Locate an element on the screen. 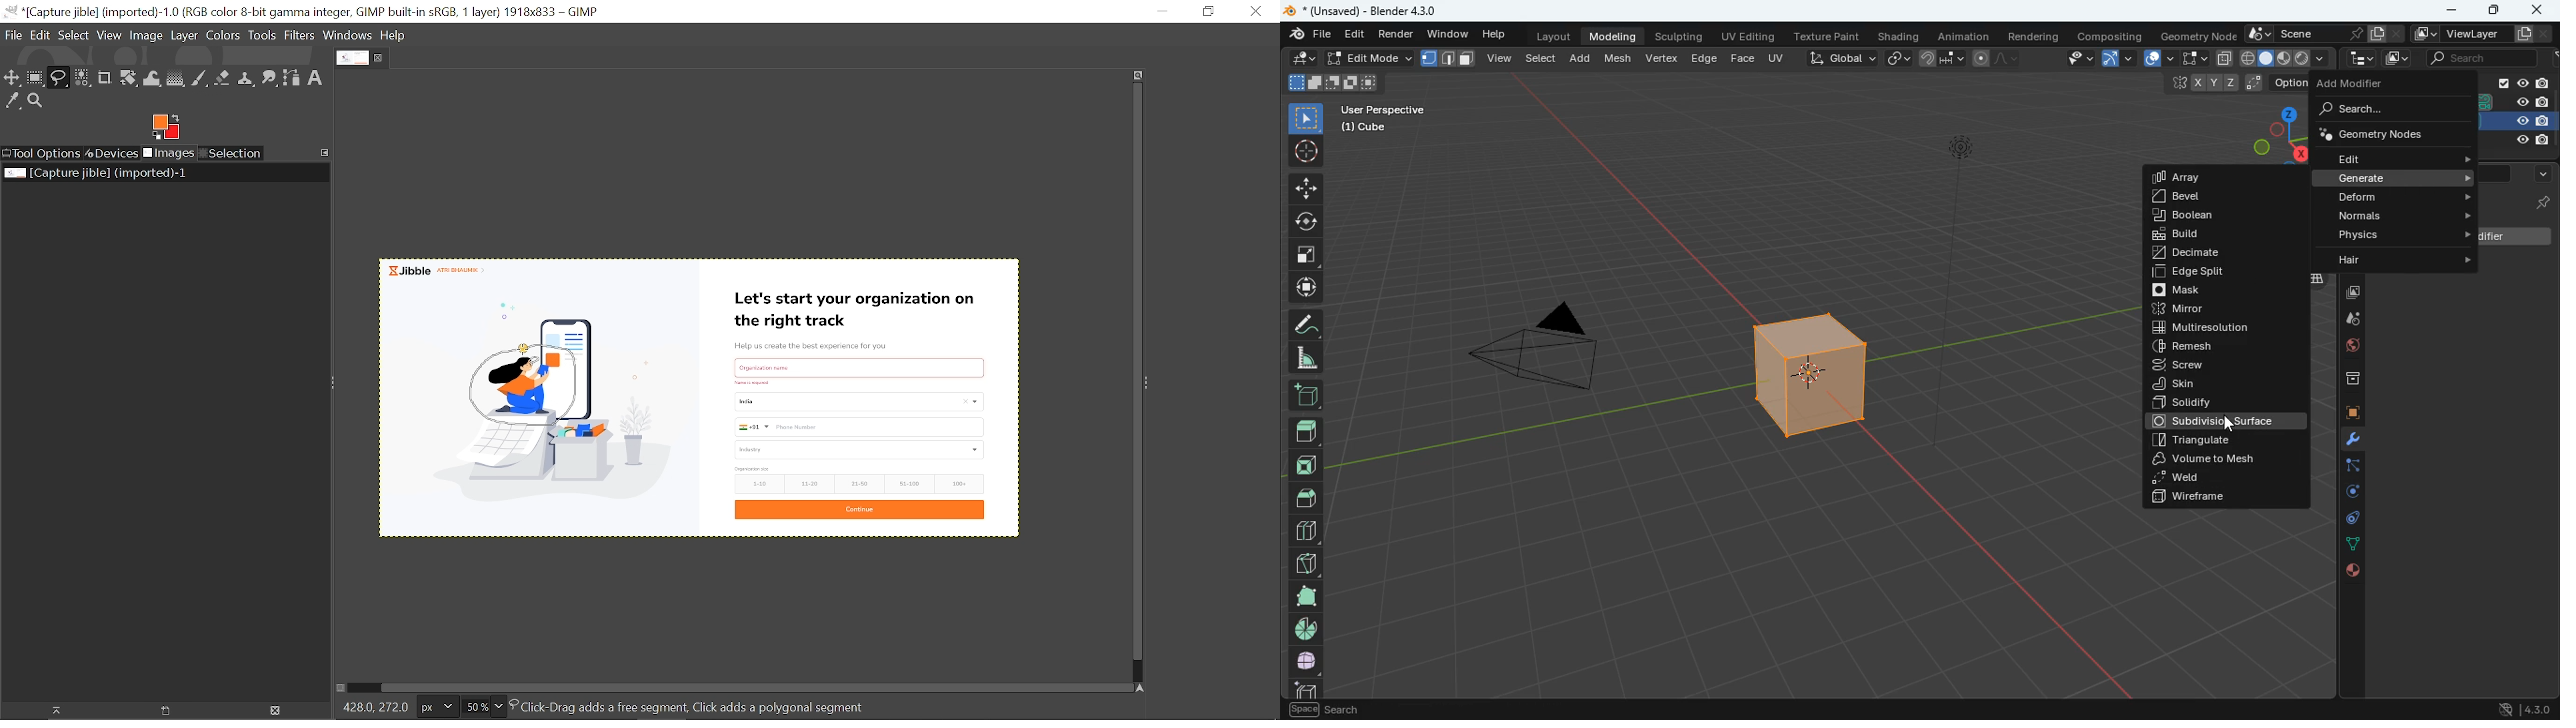  join is located at coordinates (1939, 57).